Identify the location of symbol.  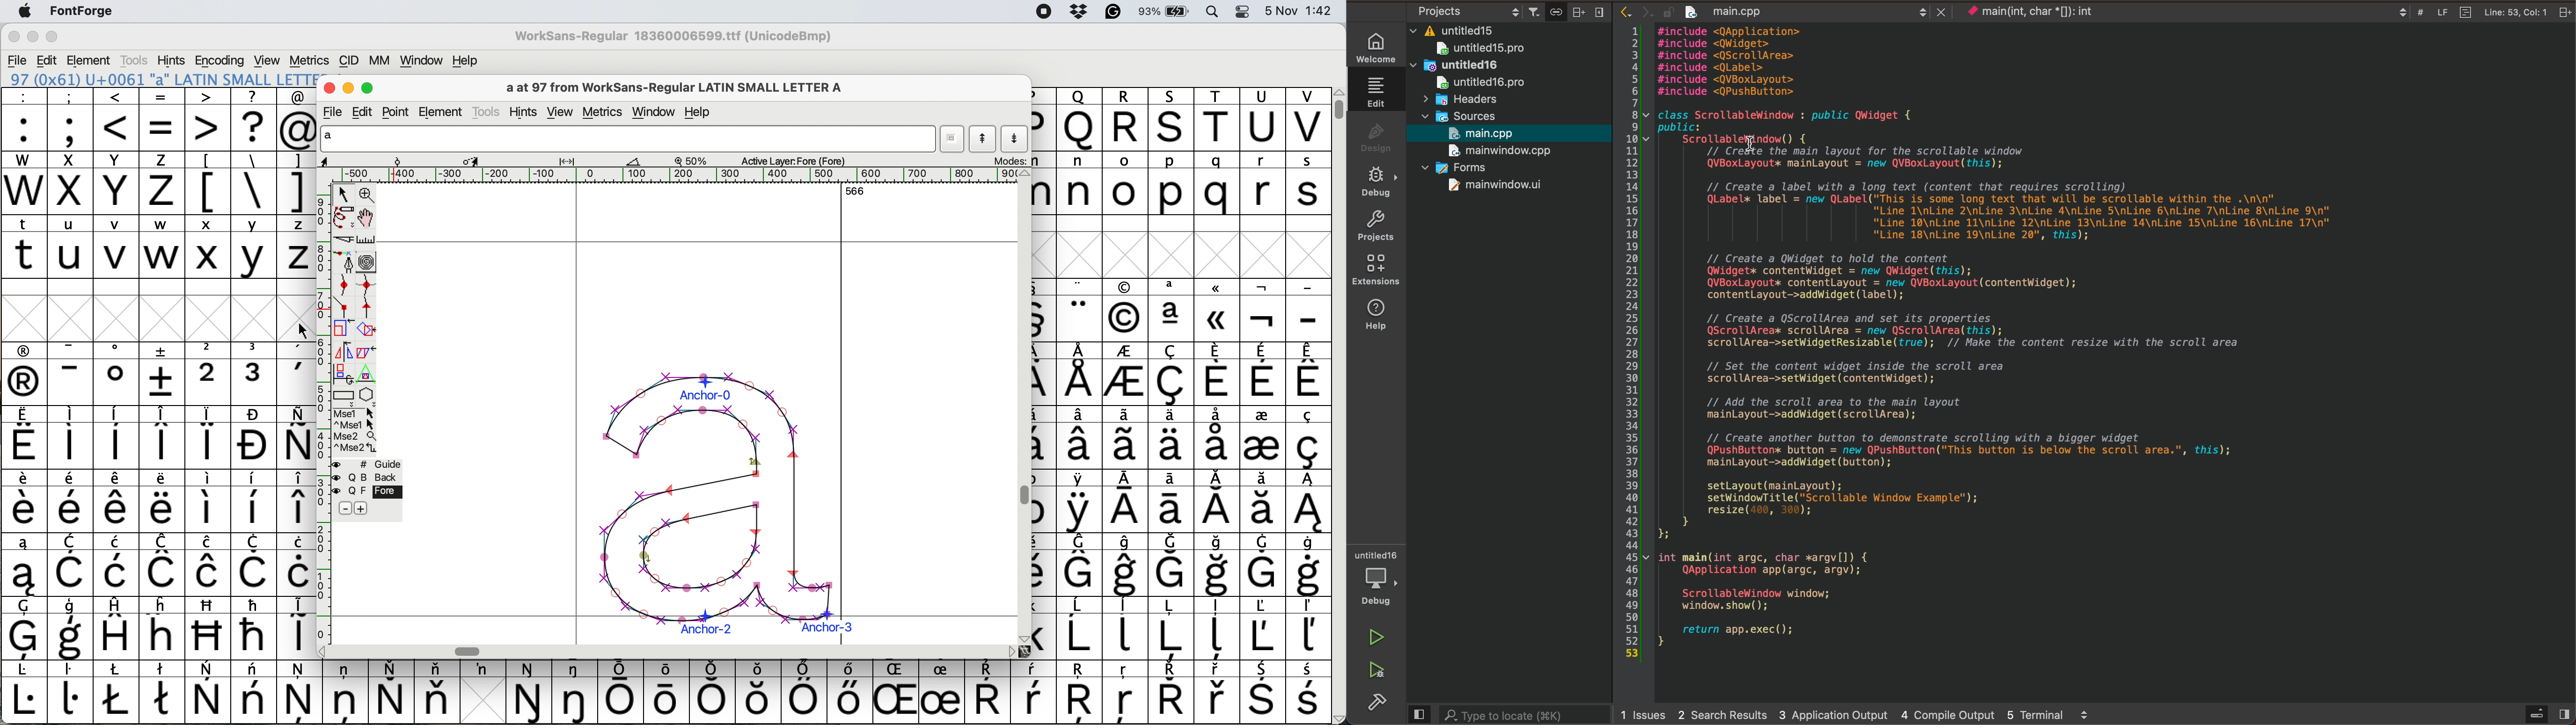
(298, 565).